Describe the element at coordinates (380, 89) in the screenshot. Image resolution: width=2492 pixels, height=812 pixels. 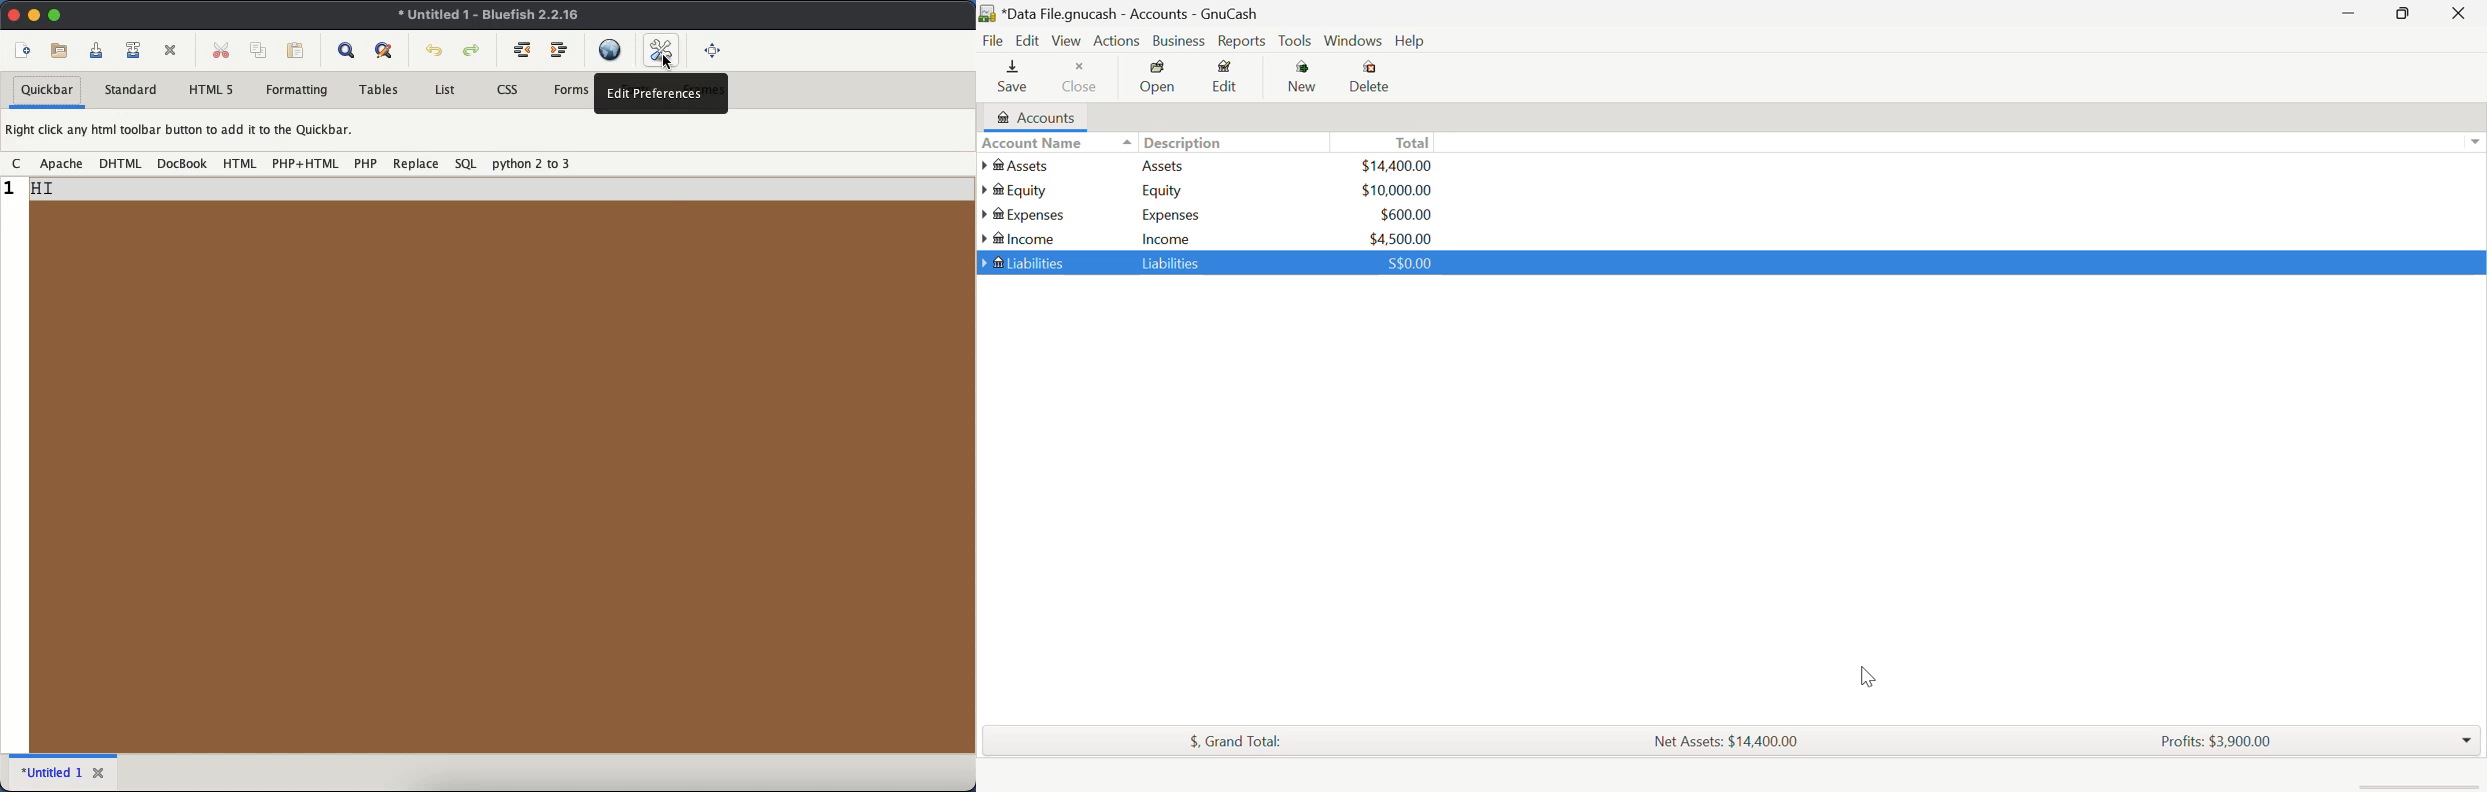
I see `tables` at that location.